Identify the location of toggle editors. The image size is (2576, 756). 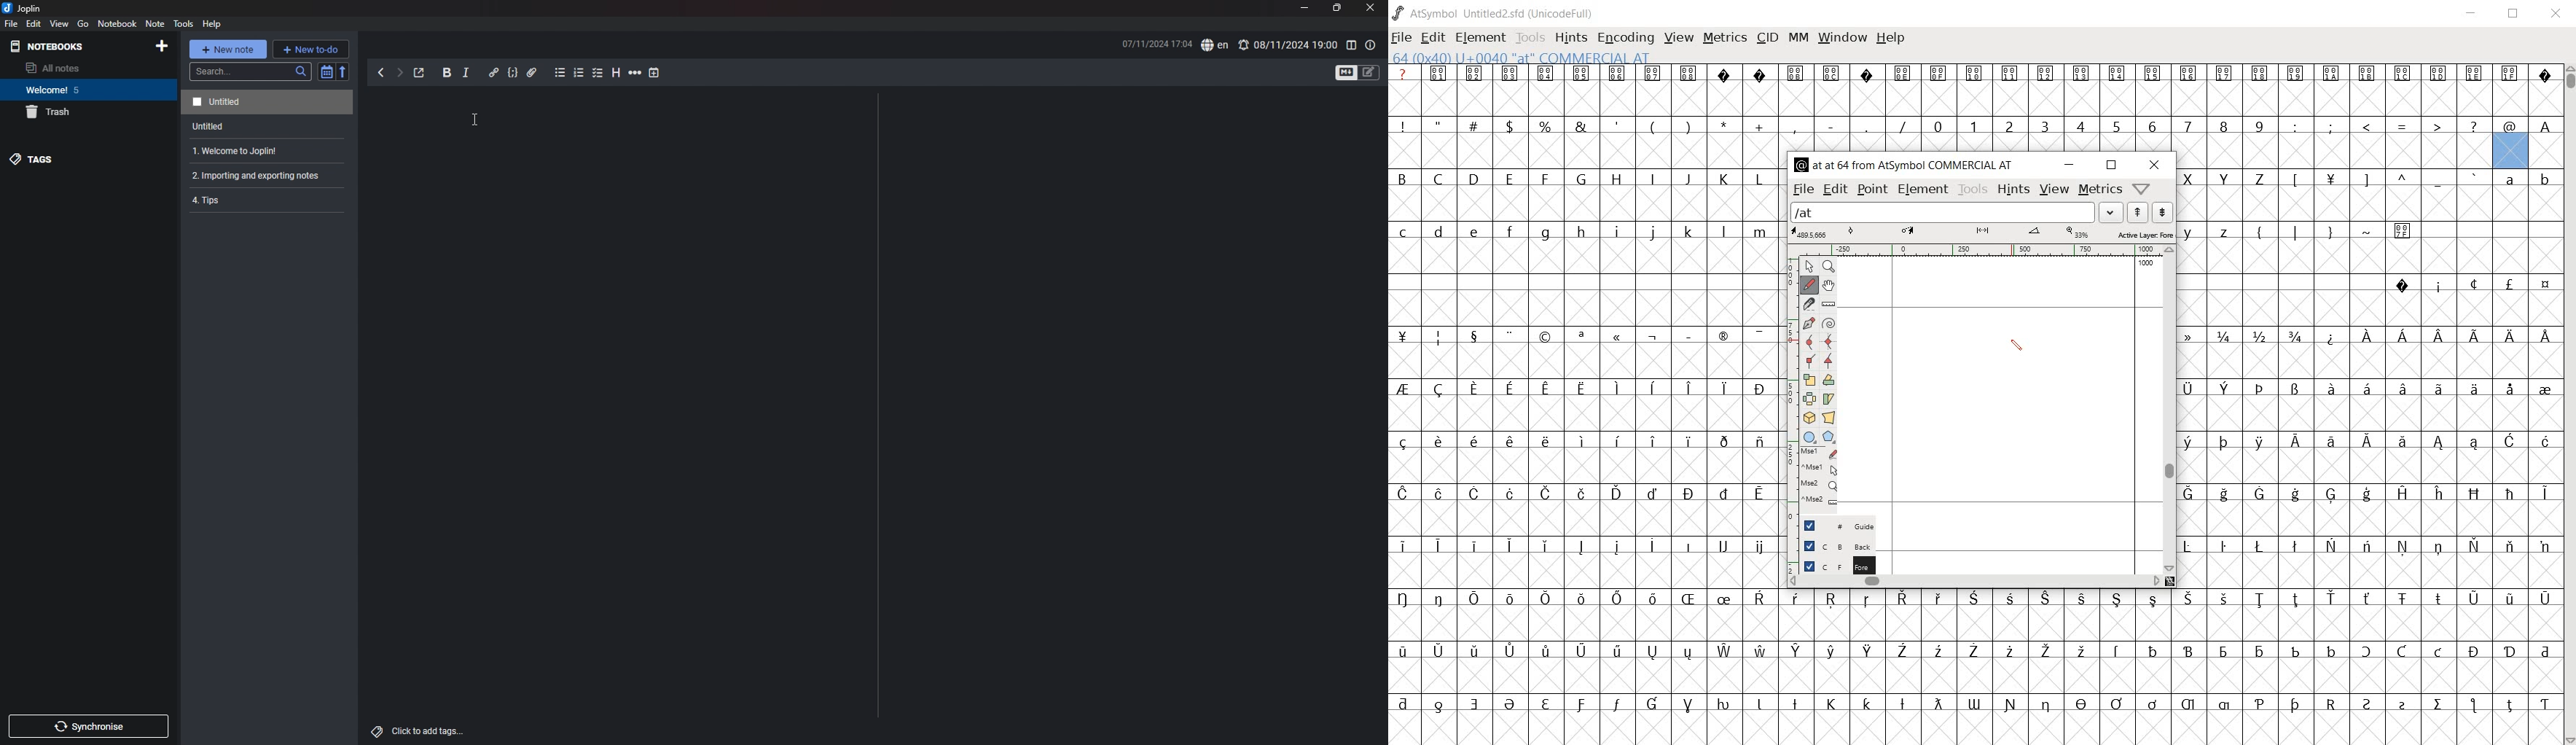
(1369, 72).